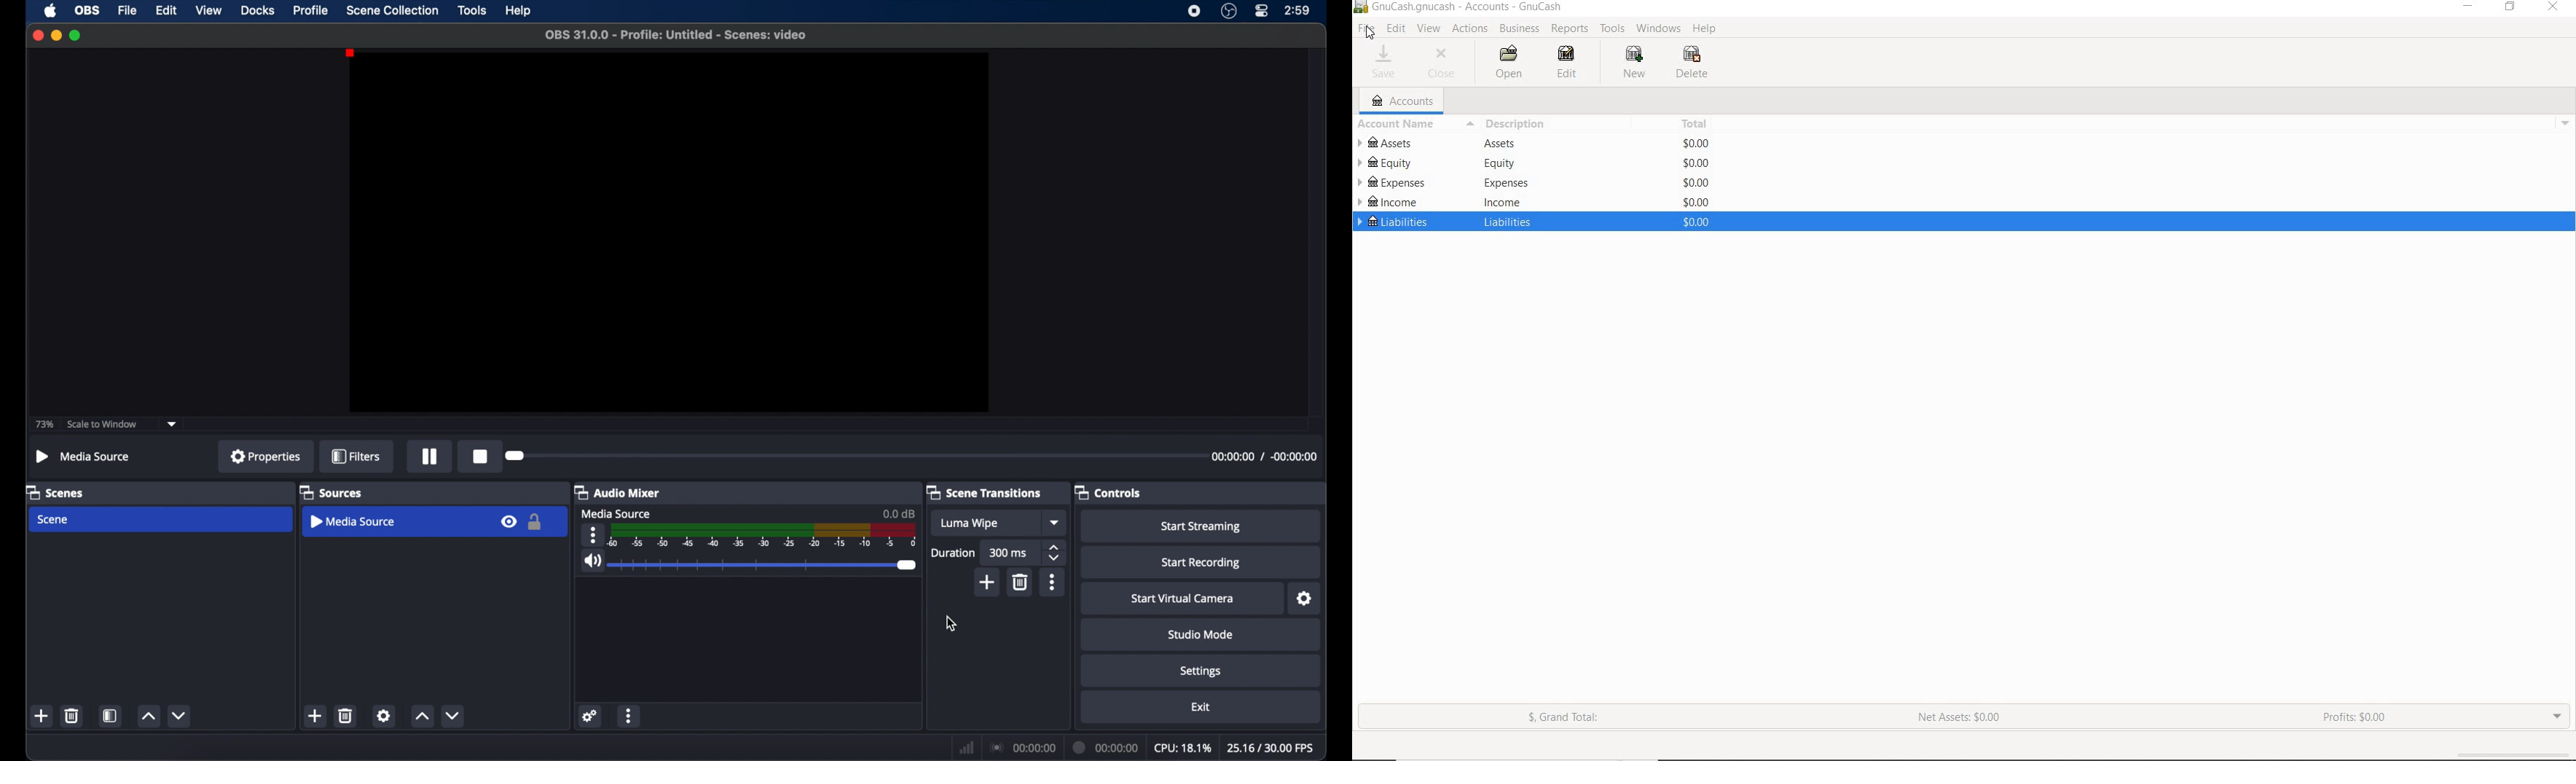  I want to click on start streaming, so click(1201, 526).